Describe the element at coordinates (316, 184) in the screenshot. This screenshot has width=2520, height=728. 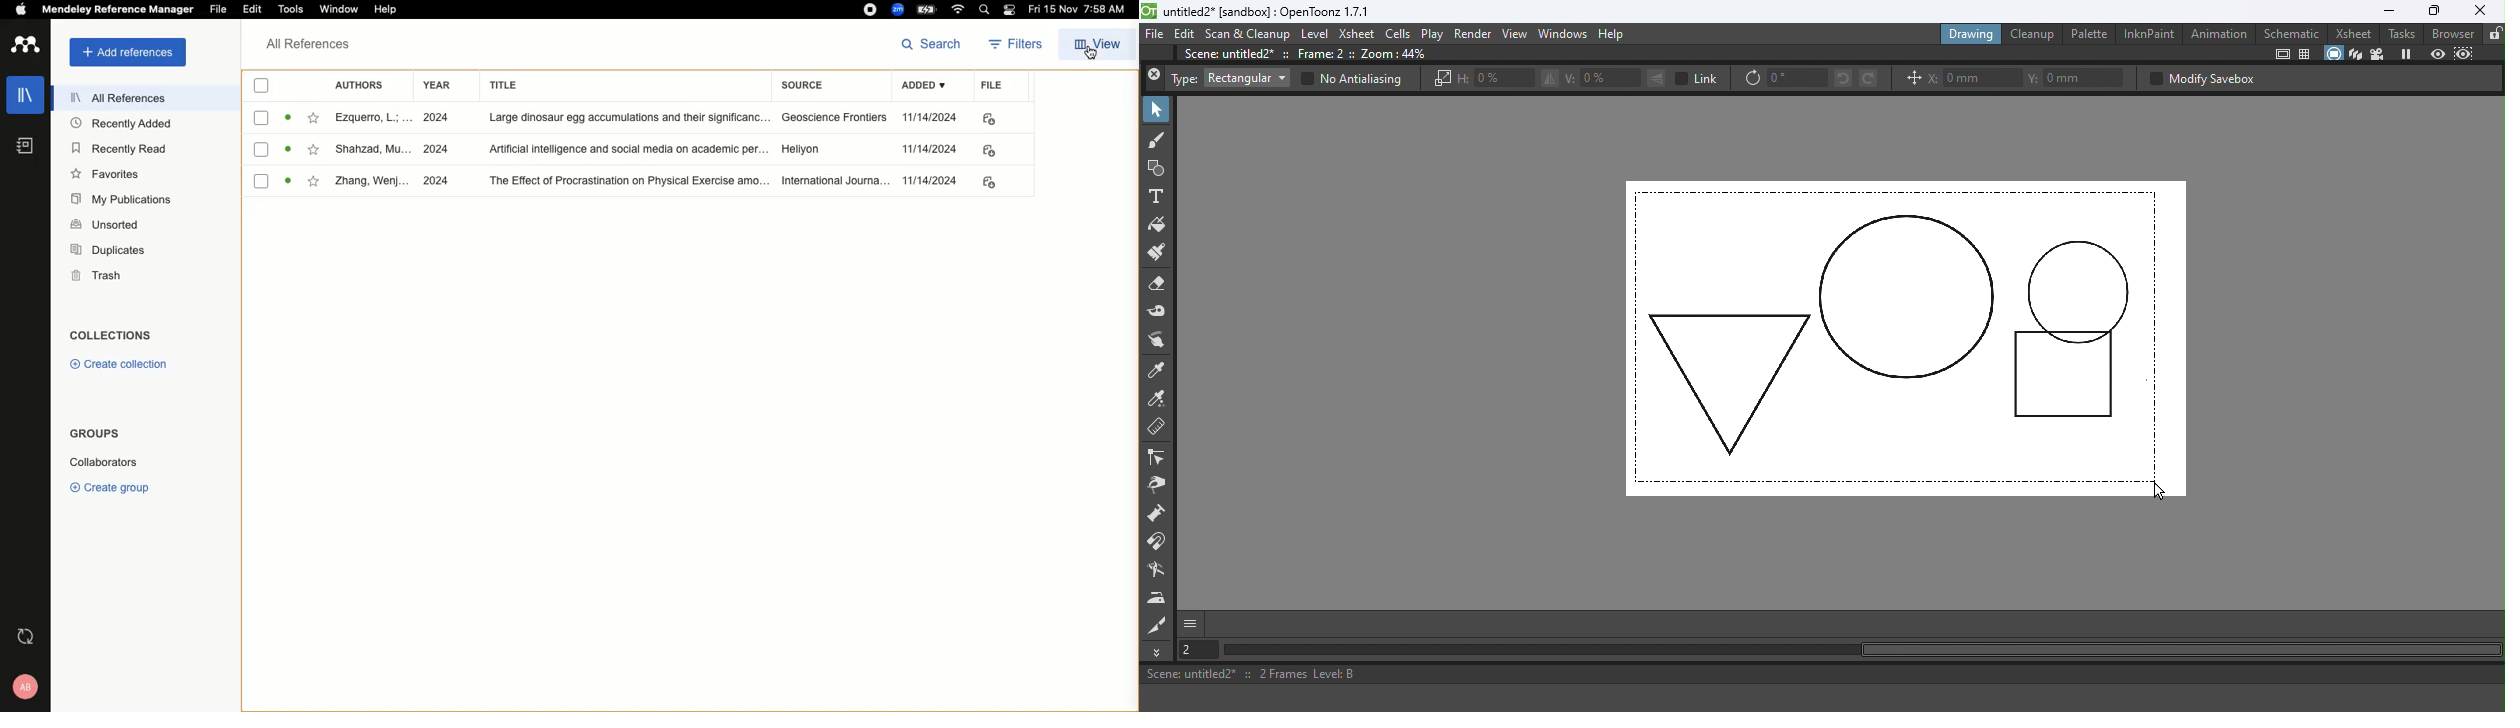
I see `Favorites` at that location.